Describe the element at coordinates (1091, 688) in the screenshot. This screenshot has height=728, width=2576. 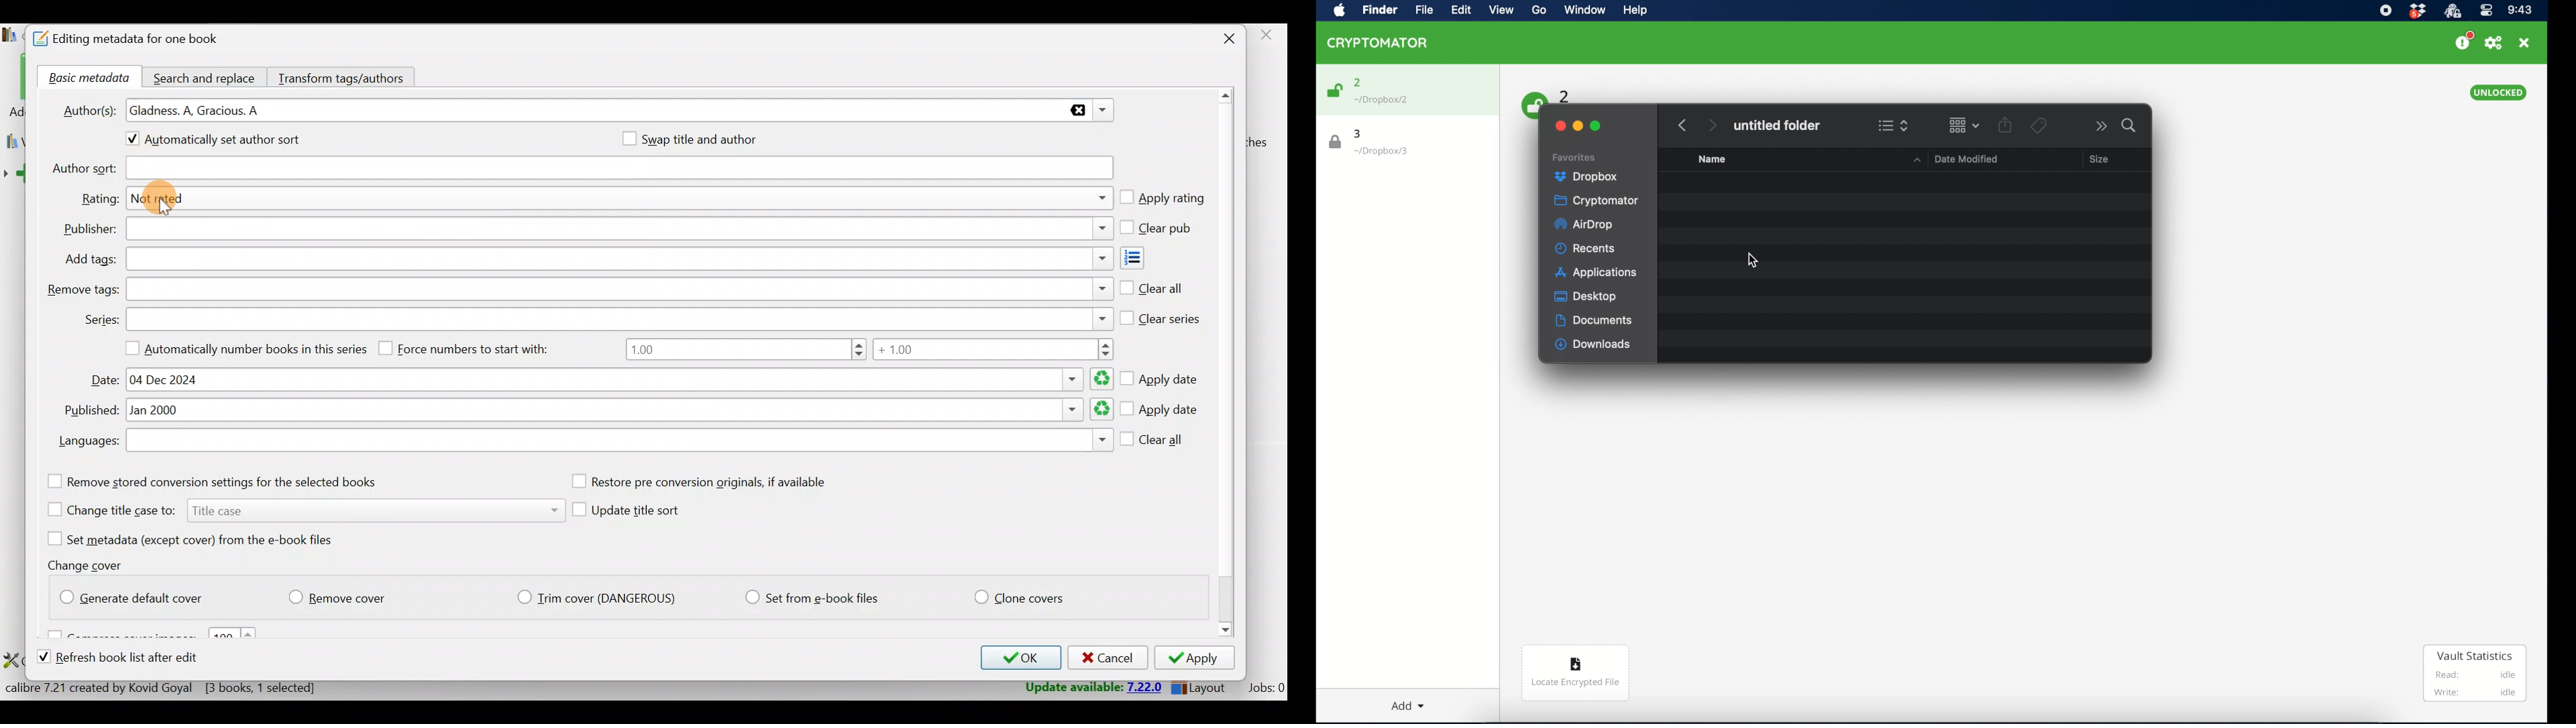
I see `Update` at that location.